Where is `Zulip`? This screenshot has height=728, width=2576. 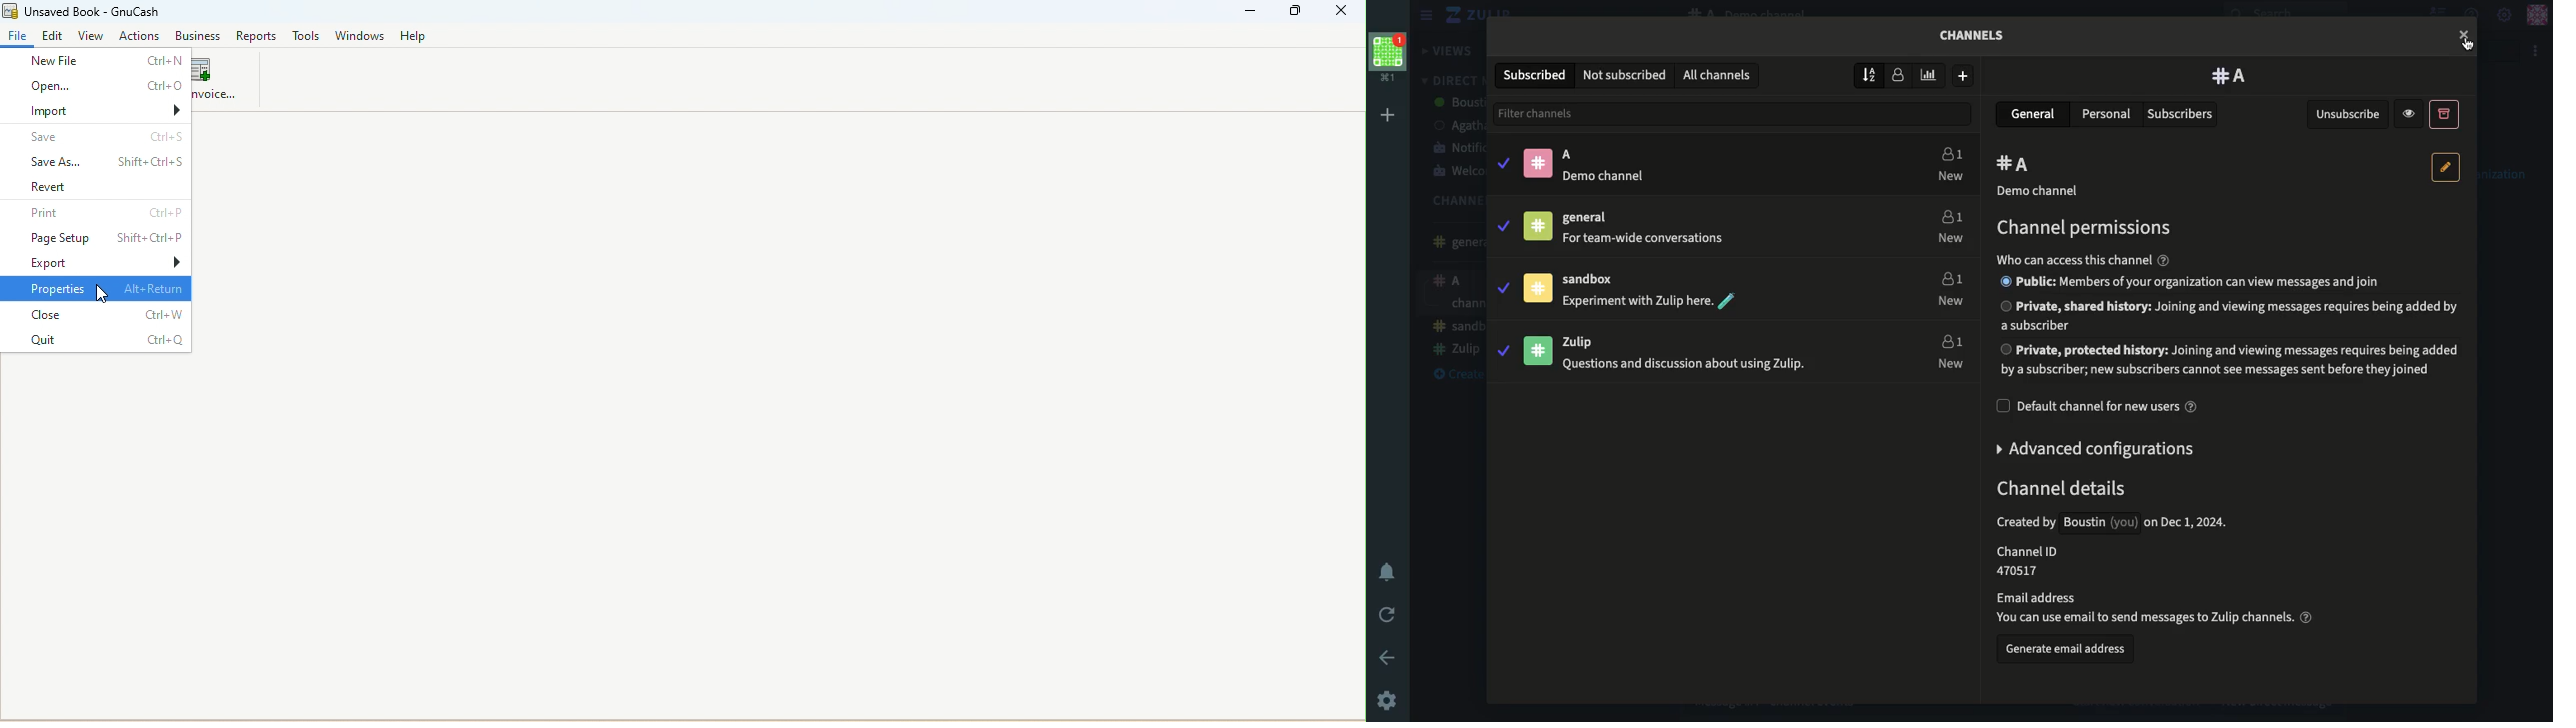 Zulip is located at coordinates (1461, 16).